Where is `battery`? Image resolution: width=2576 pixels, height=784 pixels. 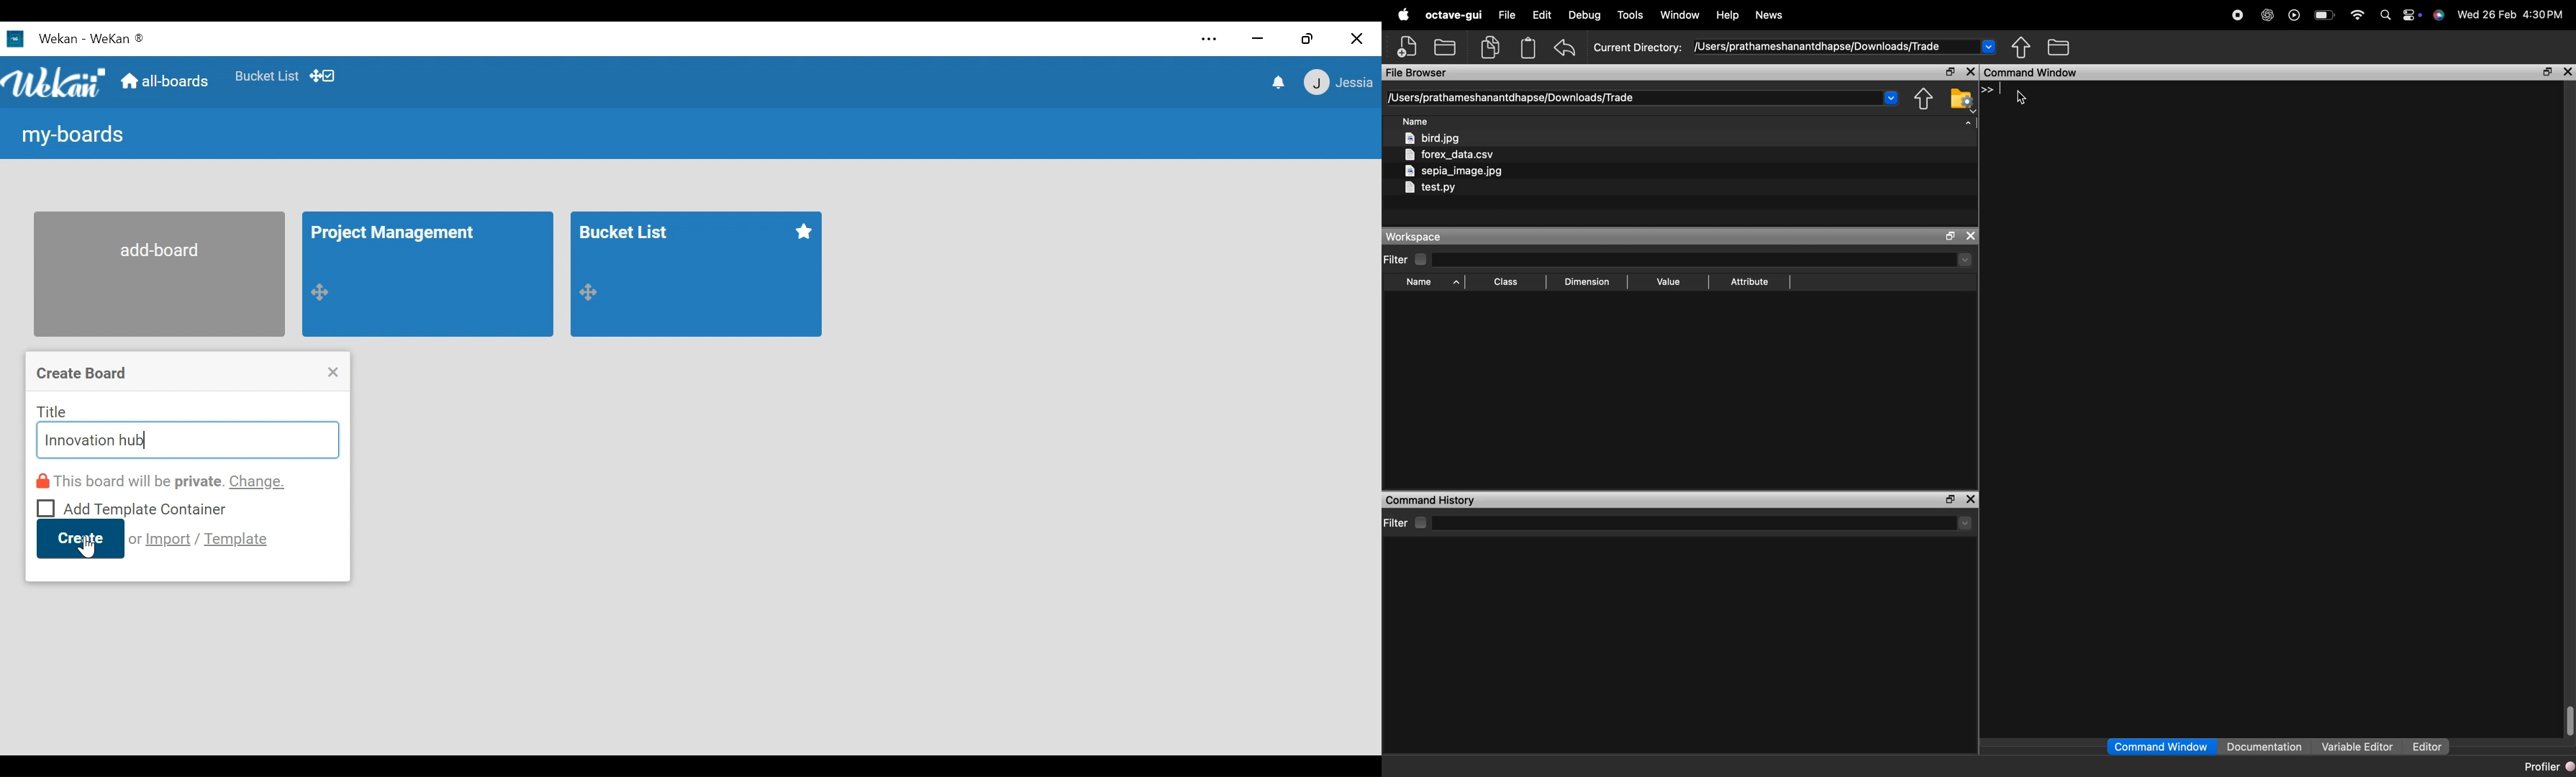
battery is located at coordinates (2325, 15).